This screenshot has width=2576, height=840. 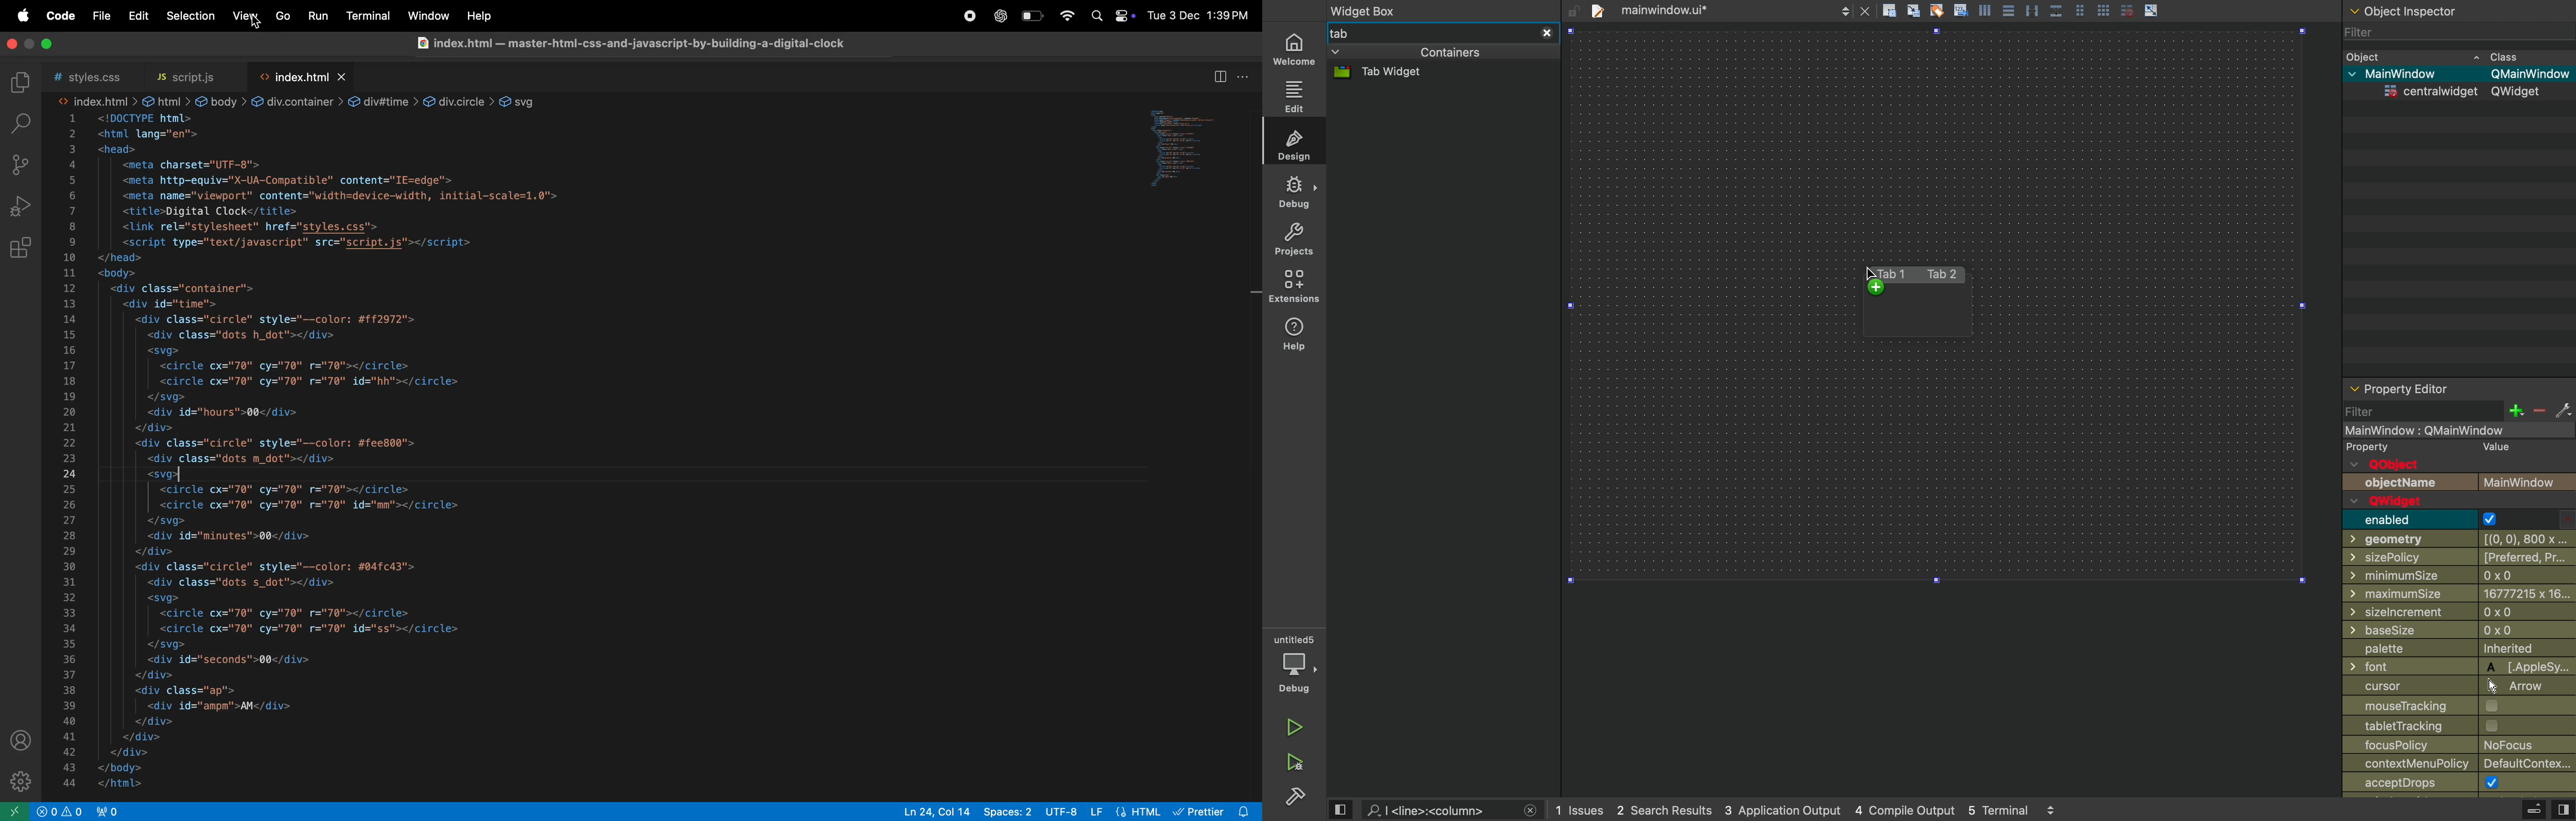 I want to click on debug, so click(x=1297, y=664).